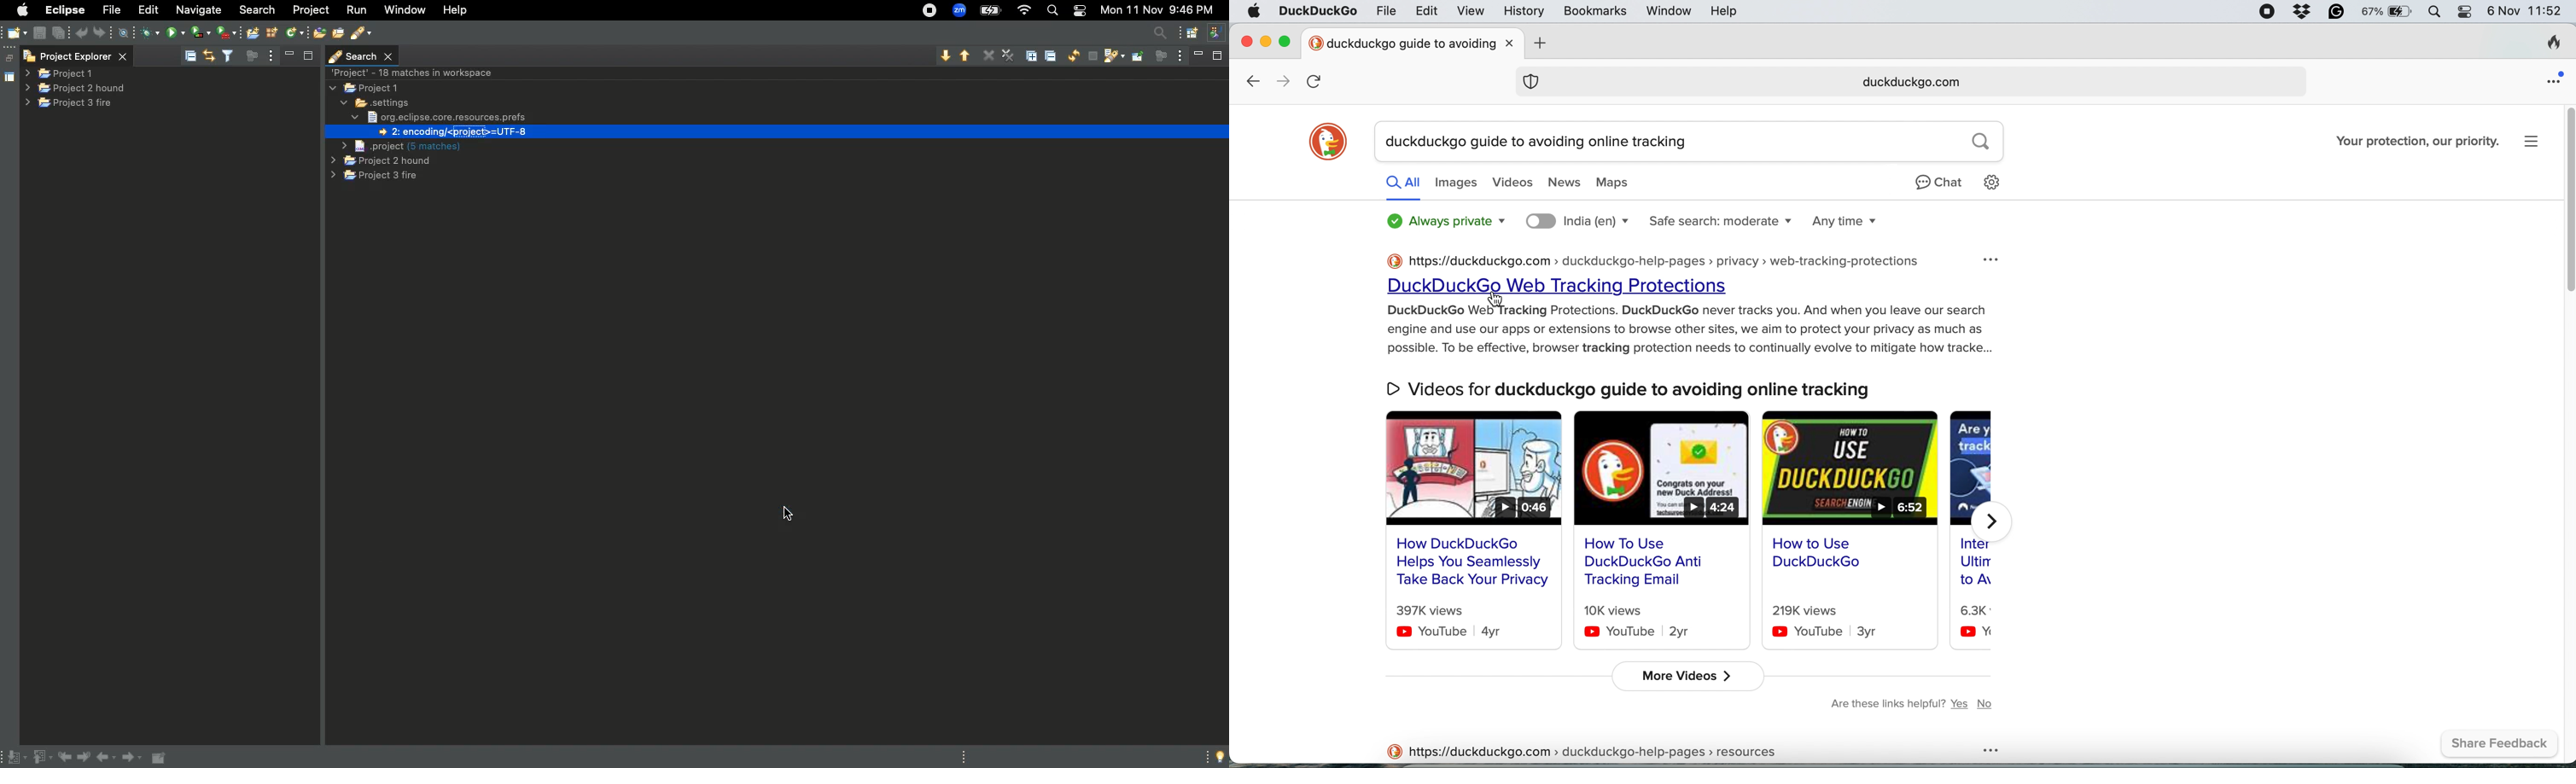 This screenshot has height=784, width=2576. Describe the element at coordinates (2567, 200) in the screenshot. I see `vertical scroll bar` at that location.